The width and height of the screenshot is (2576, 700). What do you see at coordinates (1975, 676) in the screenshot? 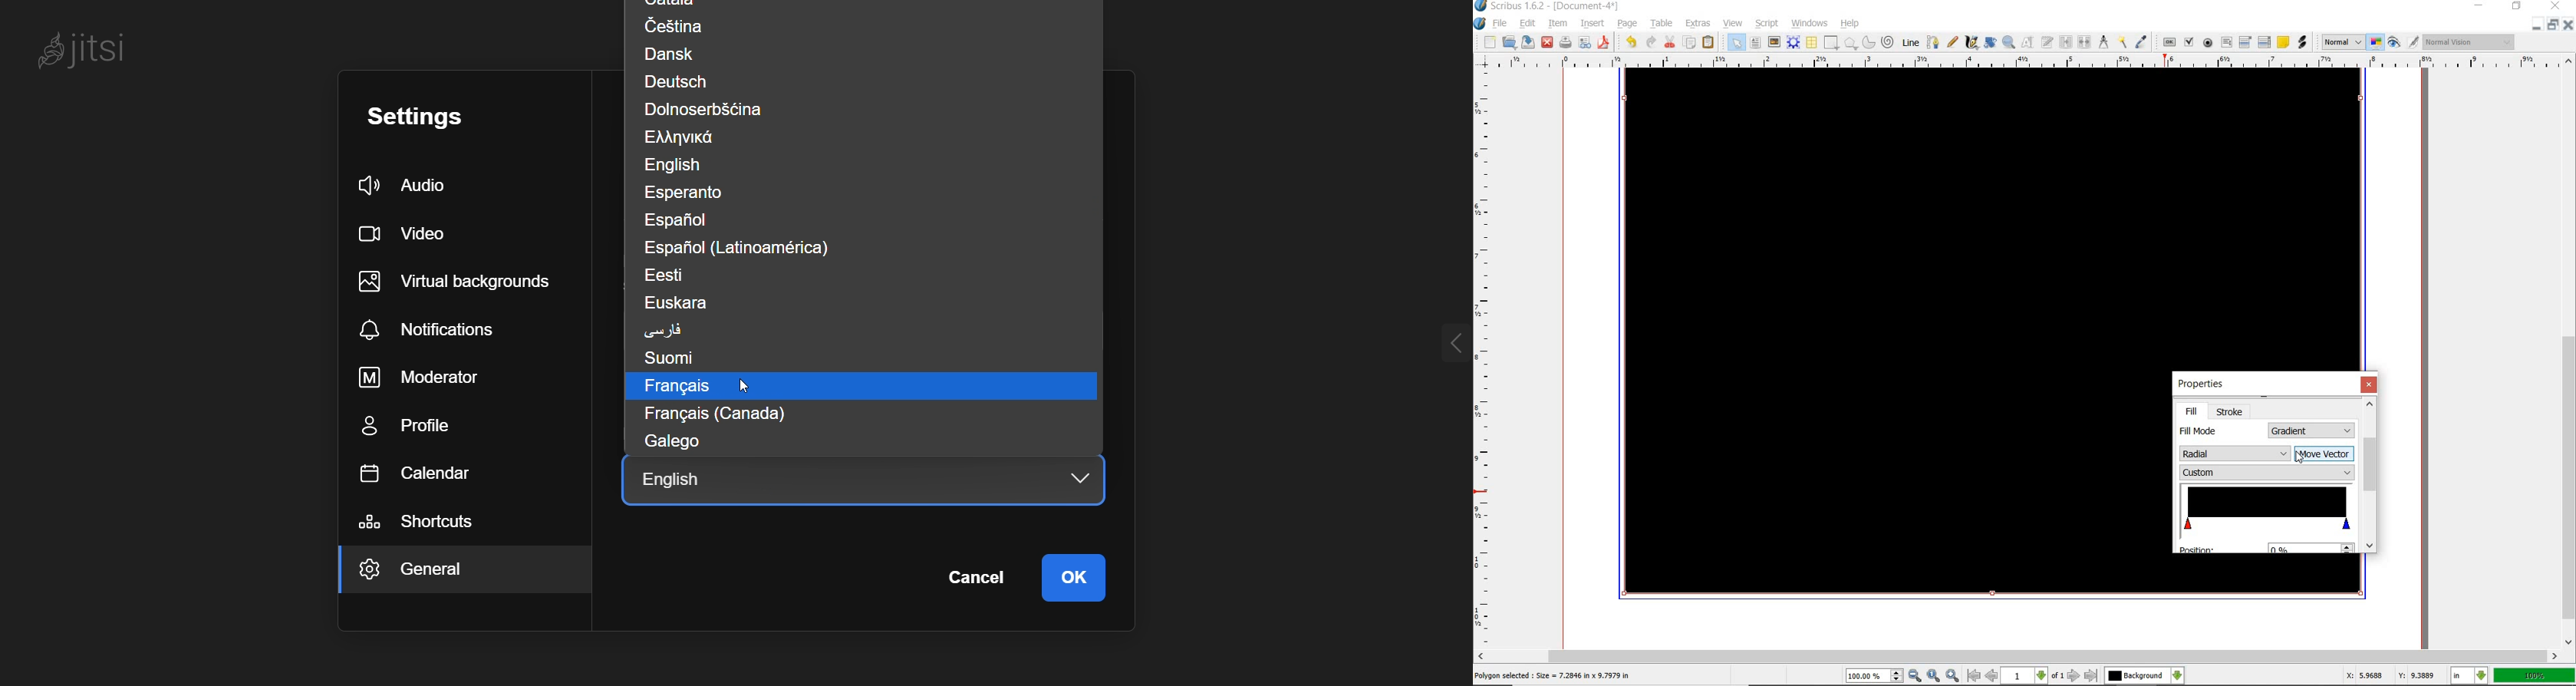
I see `go to first page` at bounding box center [1975, 676].